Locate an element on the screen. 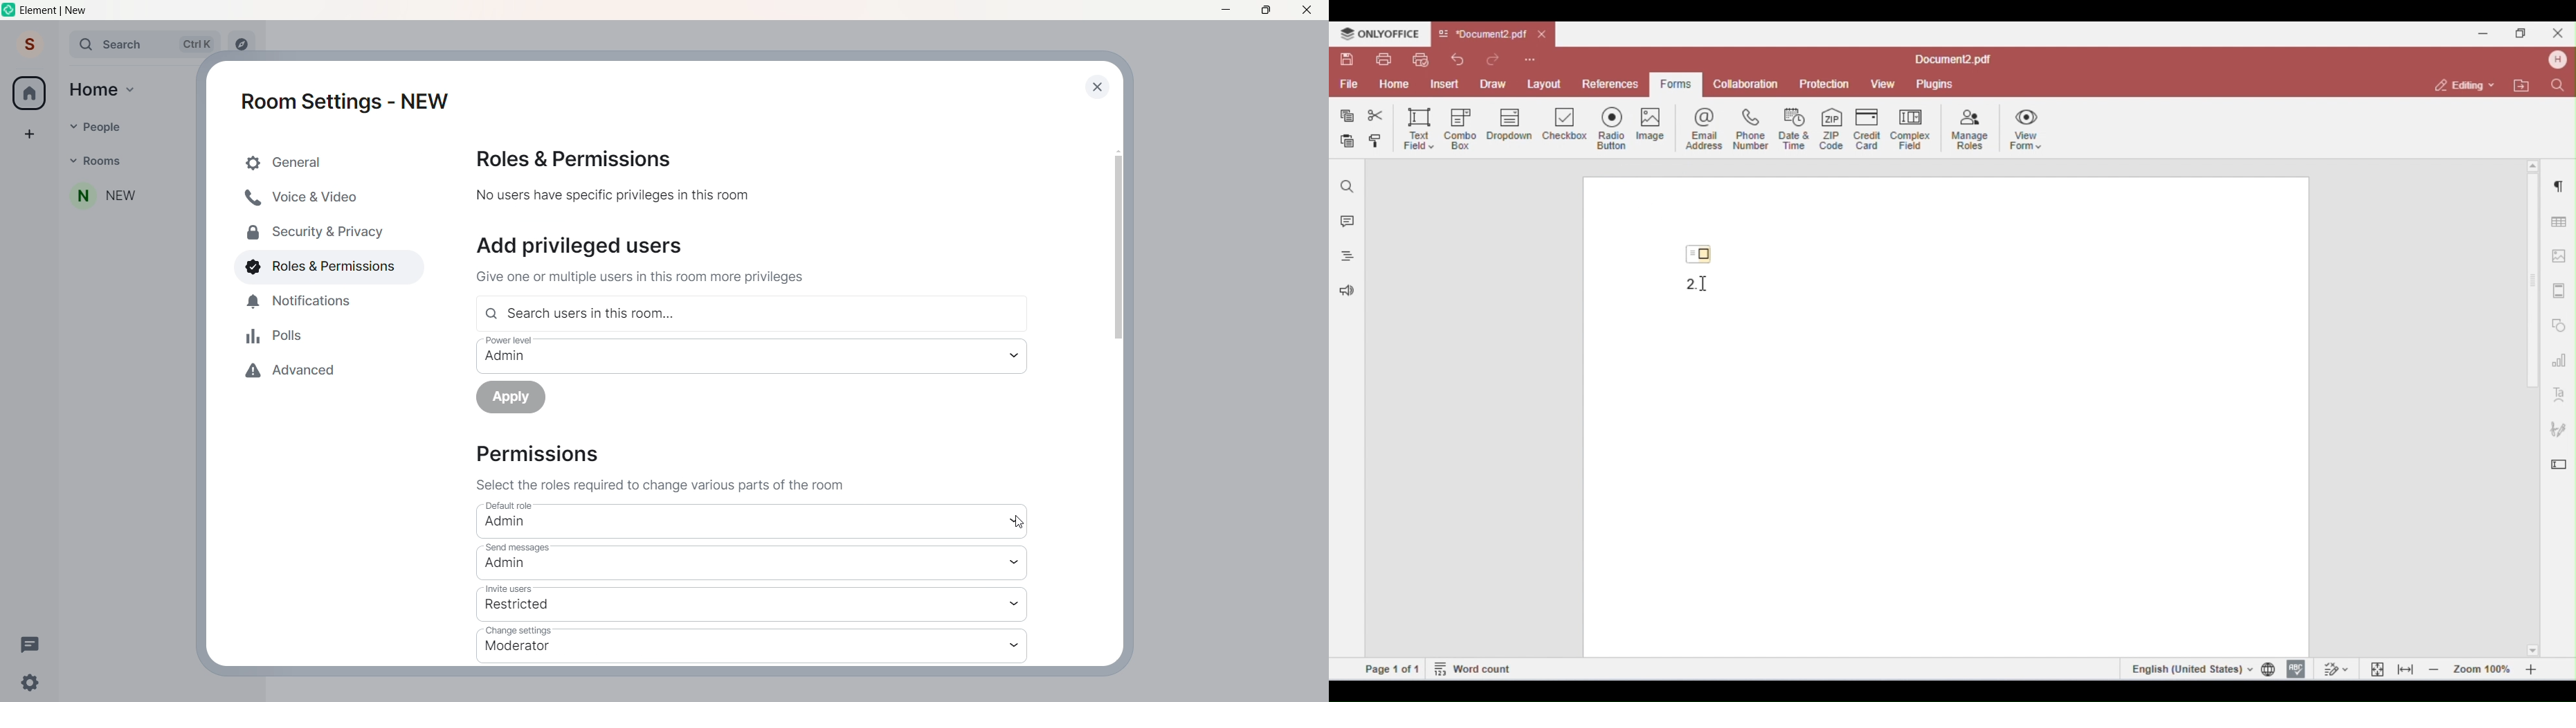  security and privacy is located at coordinates (309, 231).